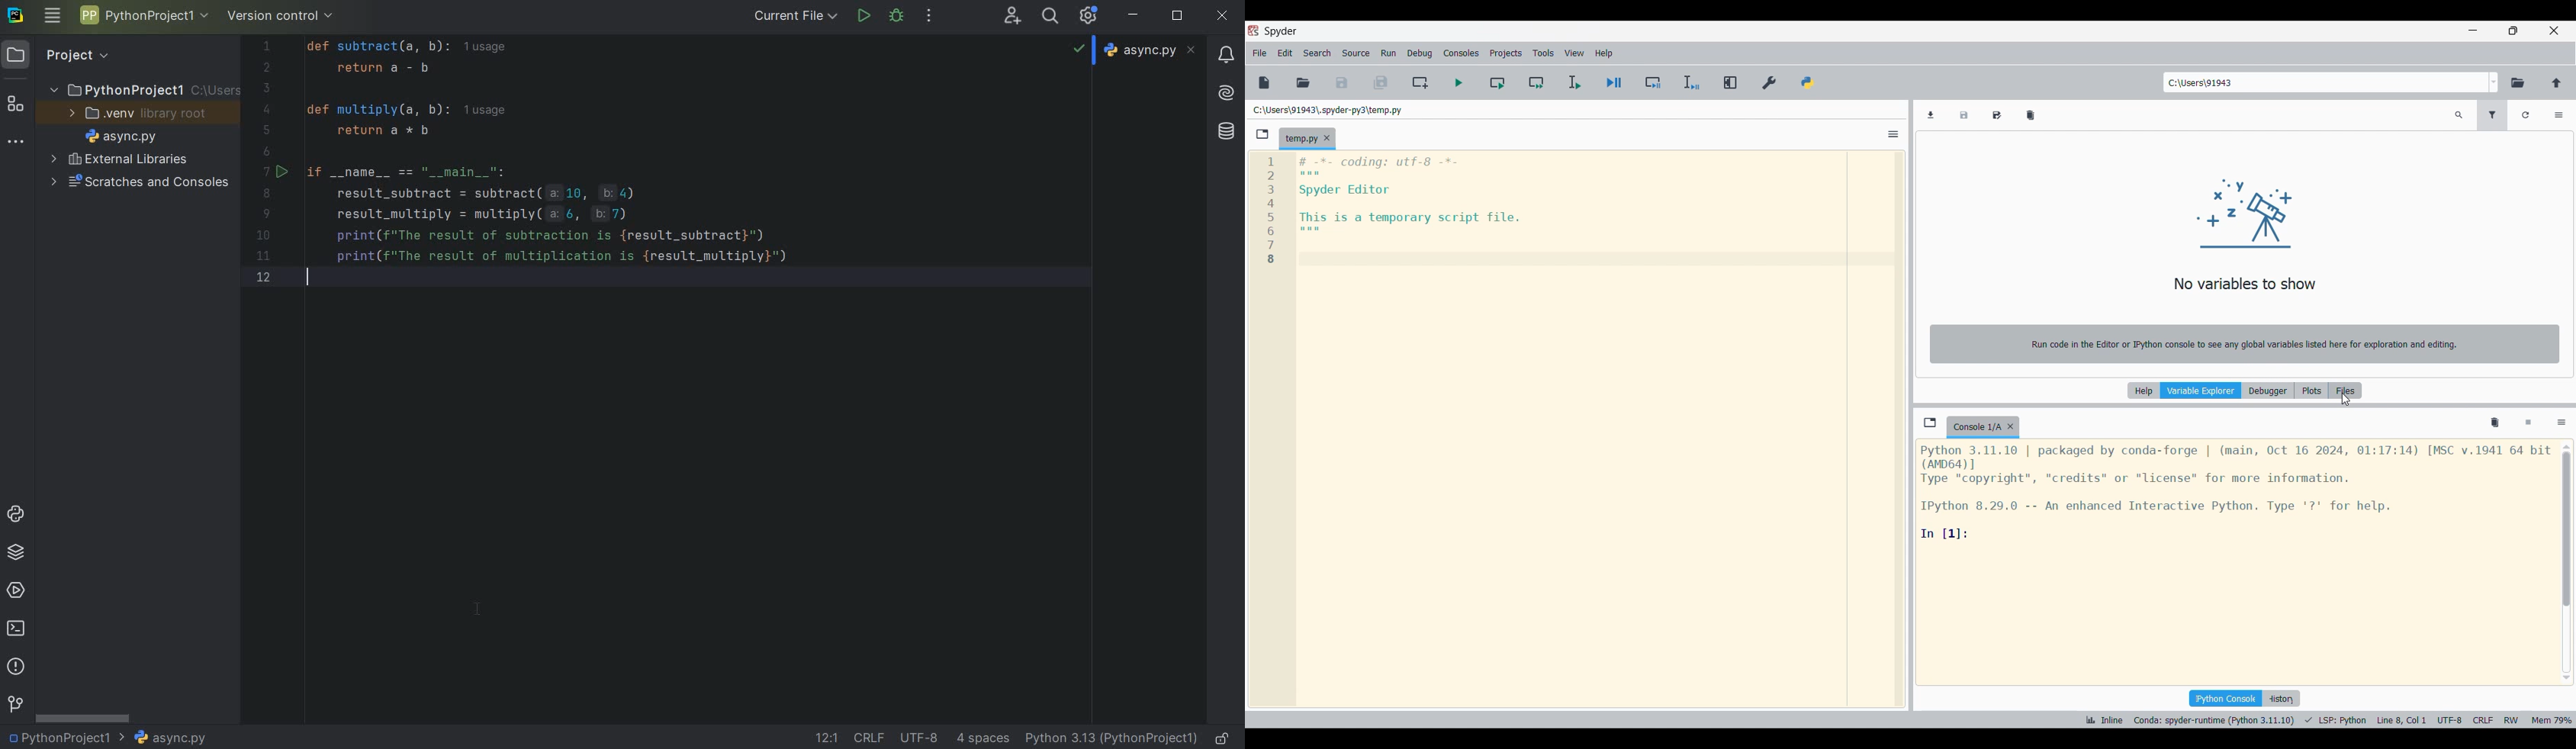 The height and width of the screenshot is (756, 2576). What do you see at coordinates (1388, 53) in the screenshot?
I see `Run menu` at bounding box center [1388, 53].